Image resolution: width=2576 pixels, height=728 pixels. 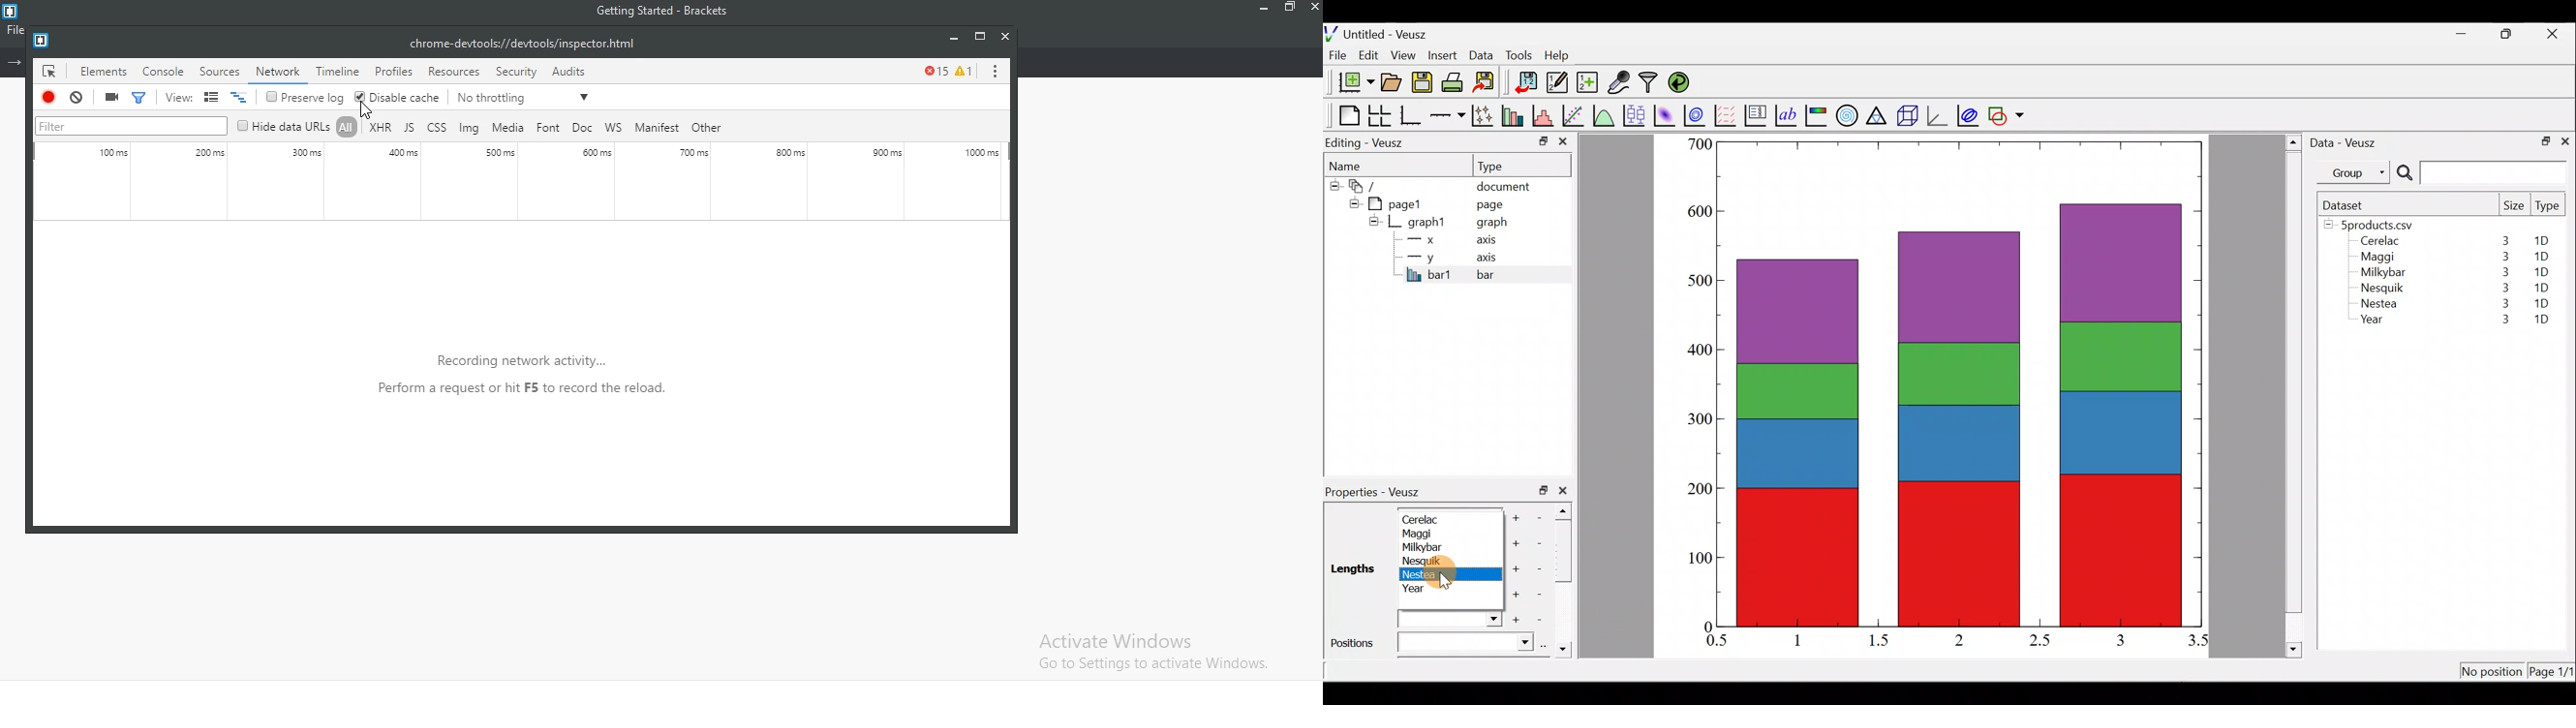 What do you see at coordinates (1257, 11) in the screenshot?
I see `minimise` at bounding box center [1257, 11].